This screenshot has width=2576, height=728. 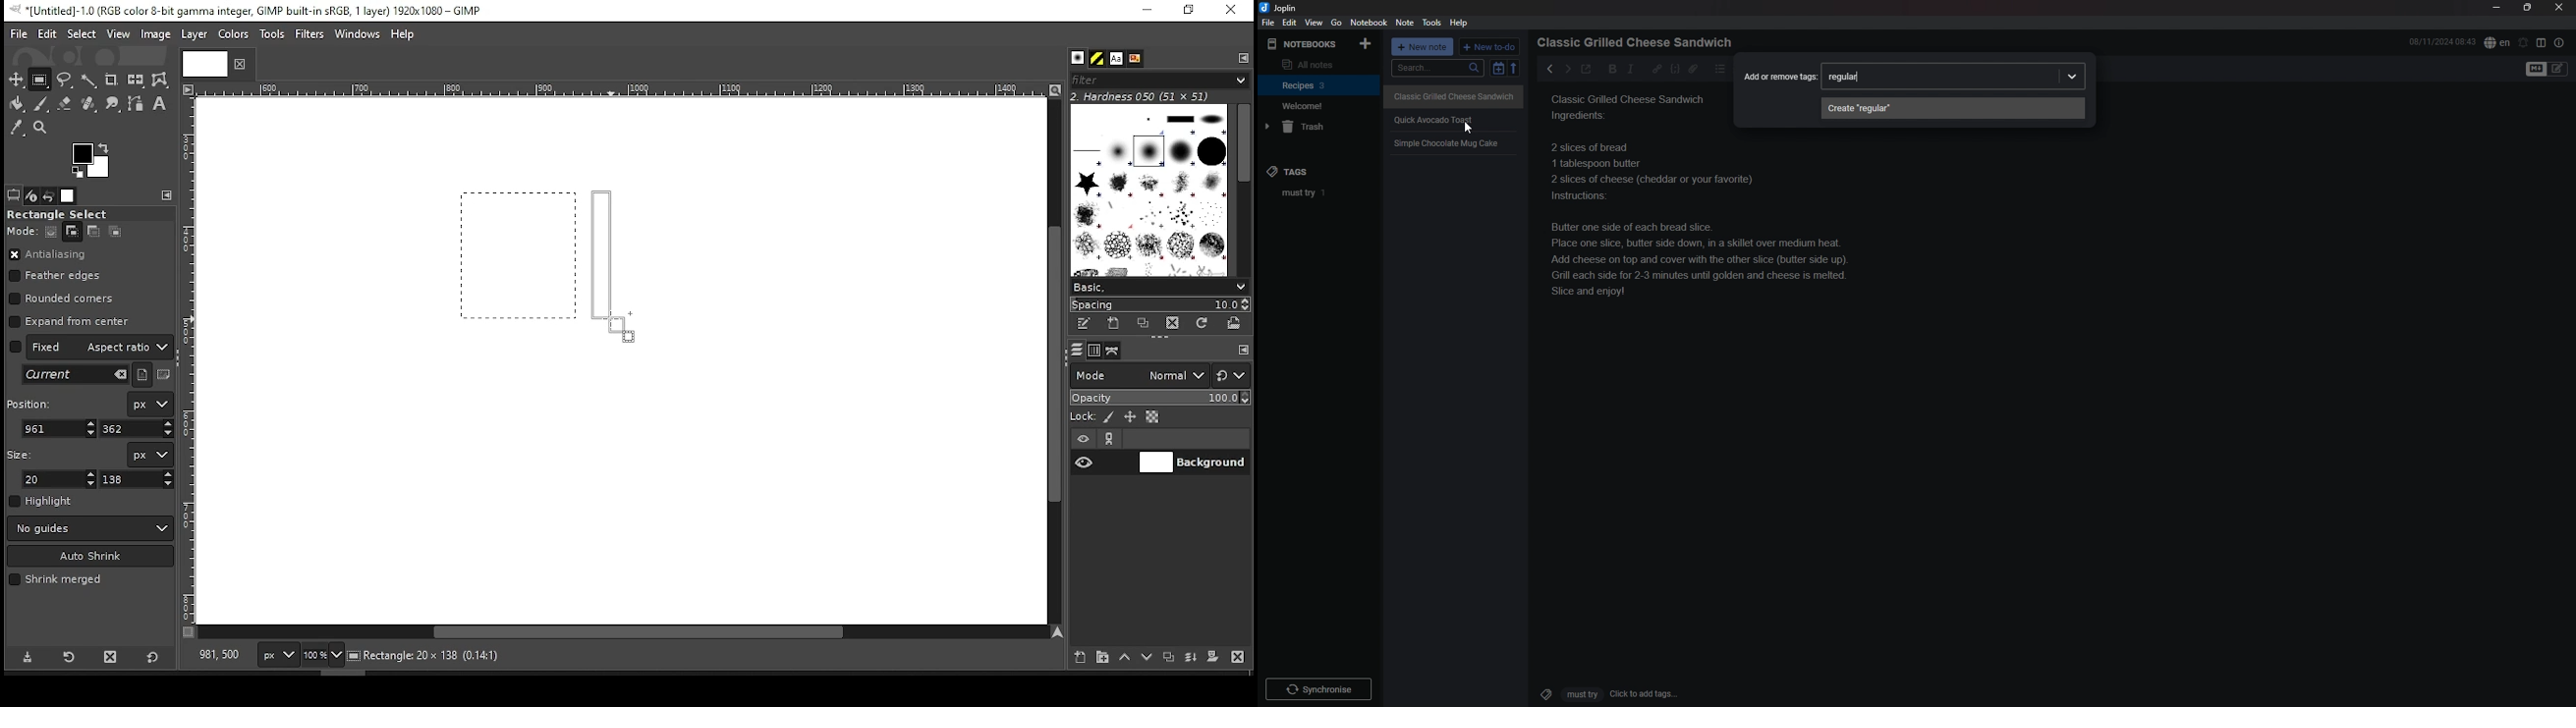 I want to click on file, so click(x=19, y=34).